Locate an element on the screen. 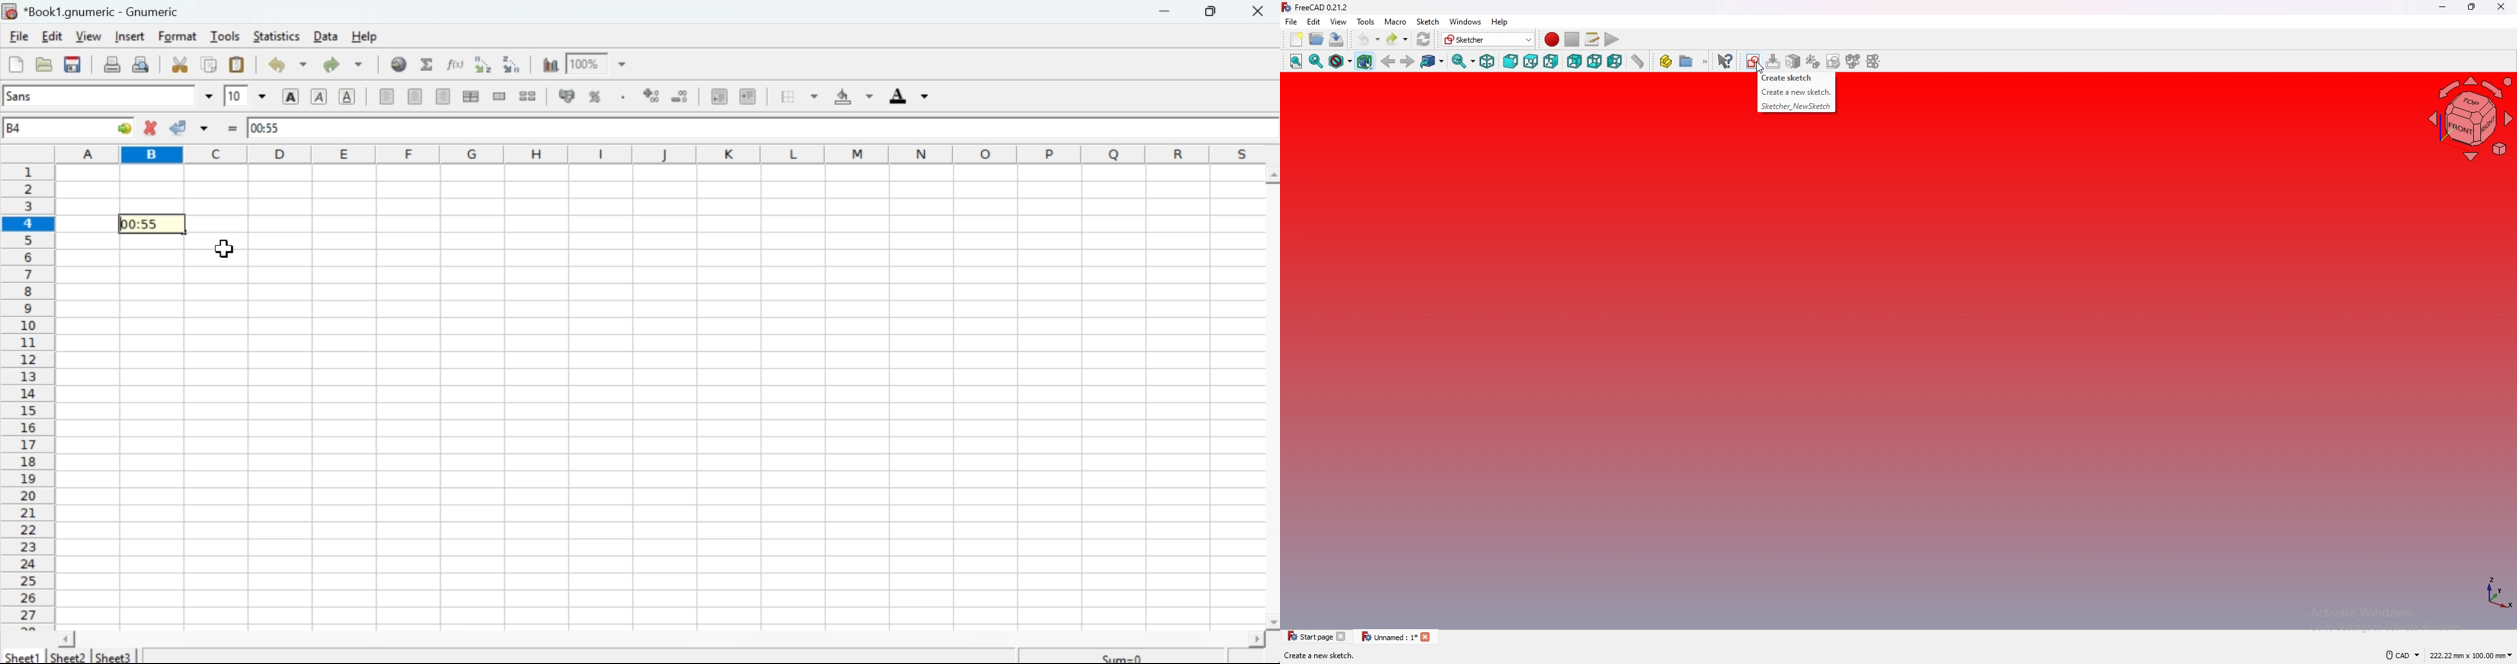  Alphabets row is located at coordinates (664, 153).